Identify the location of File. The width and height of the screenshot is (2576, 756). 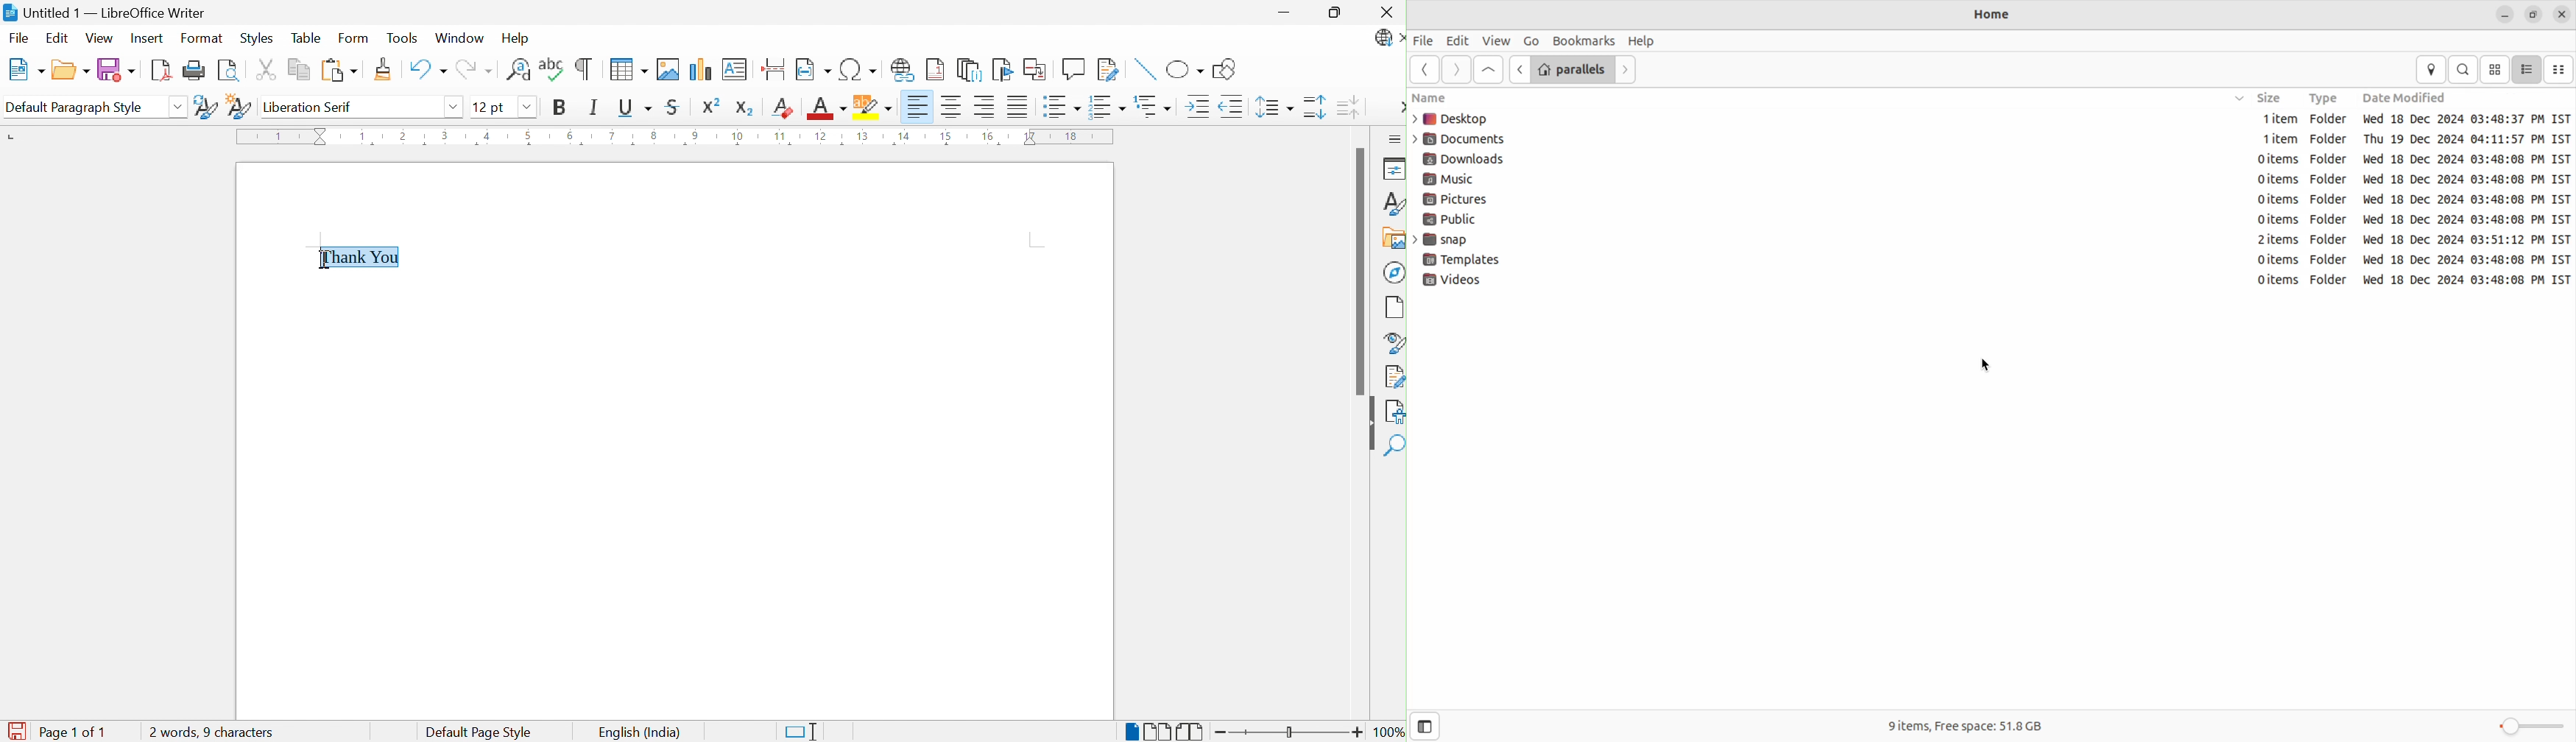
(1423, 41).